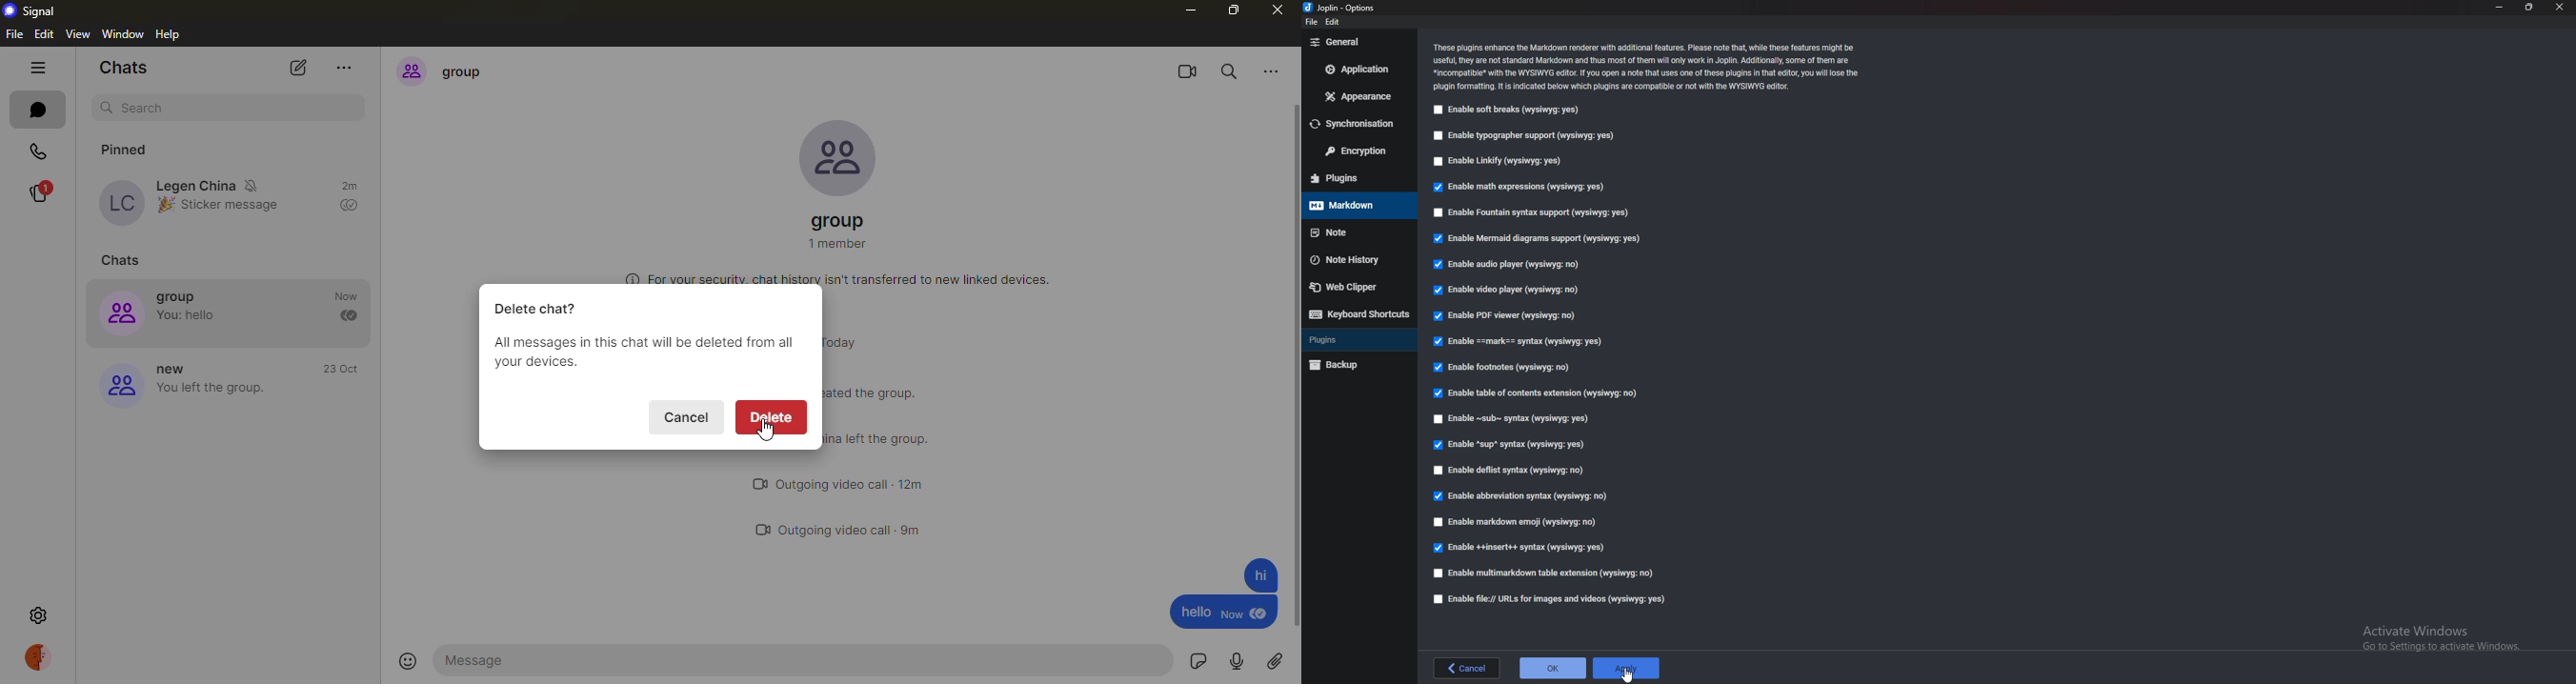 This screenshot has width=2576, height=700. I want to click on settings, so click(36, 614).